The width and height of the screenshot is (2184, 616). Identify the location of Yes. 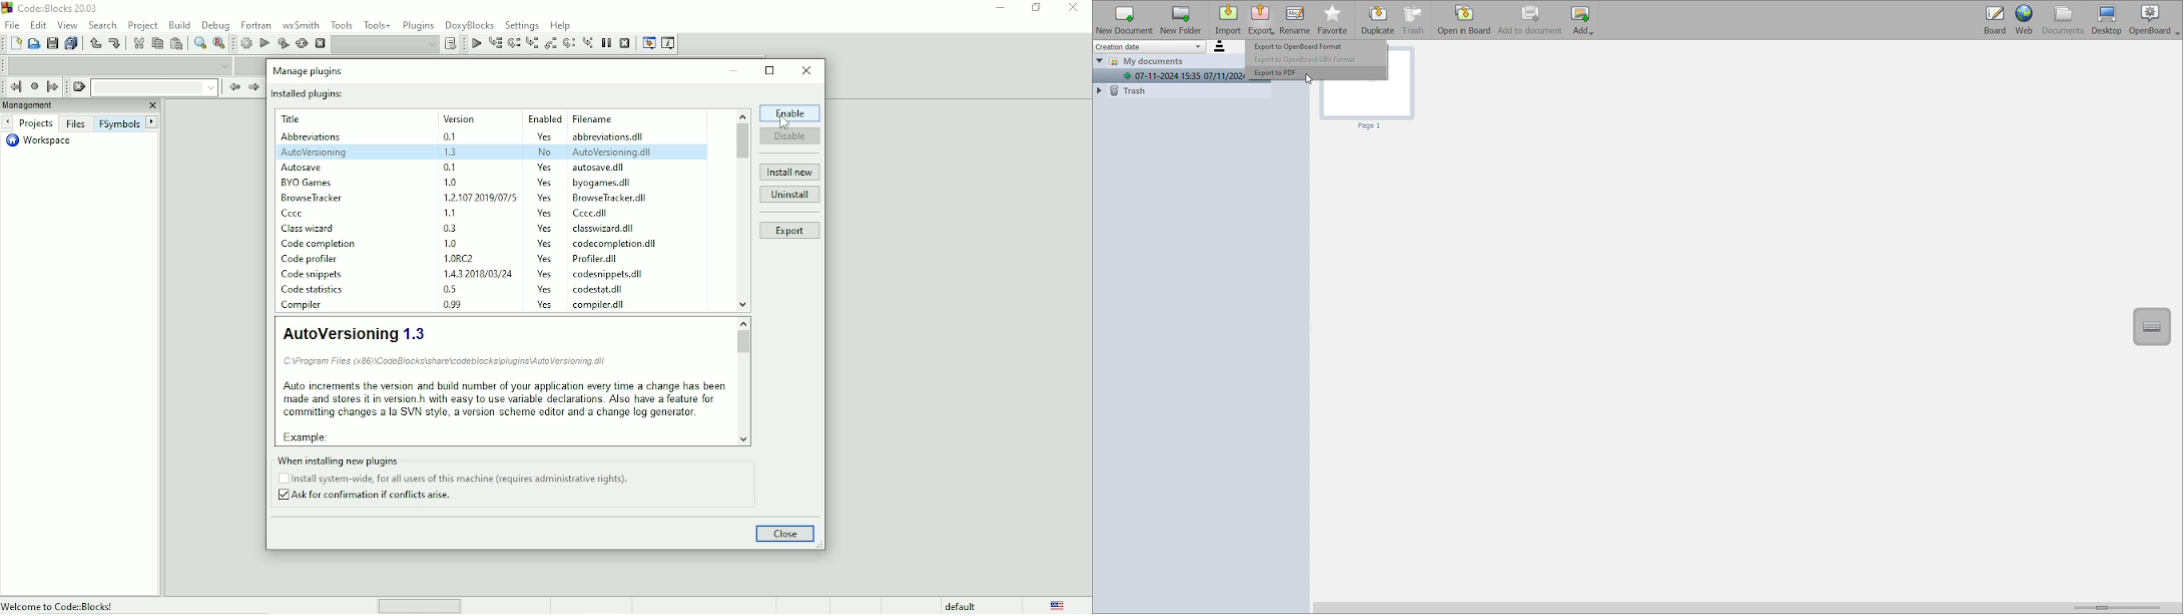
(545, 274).